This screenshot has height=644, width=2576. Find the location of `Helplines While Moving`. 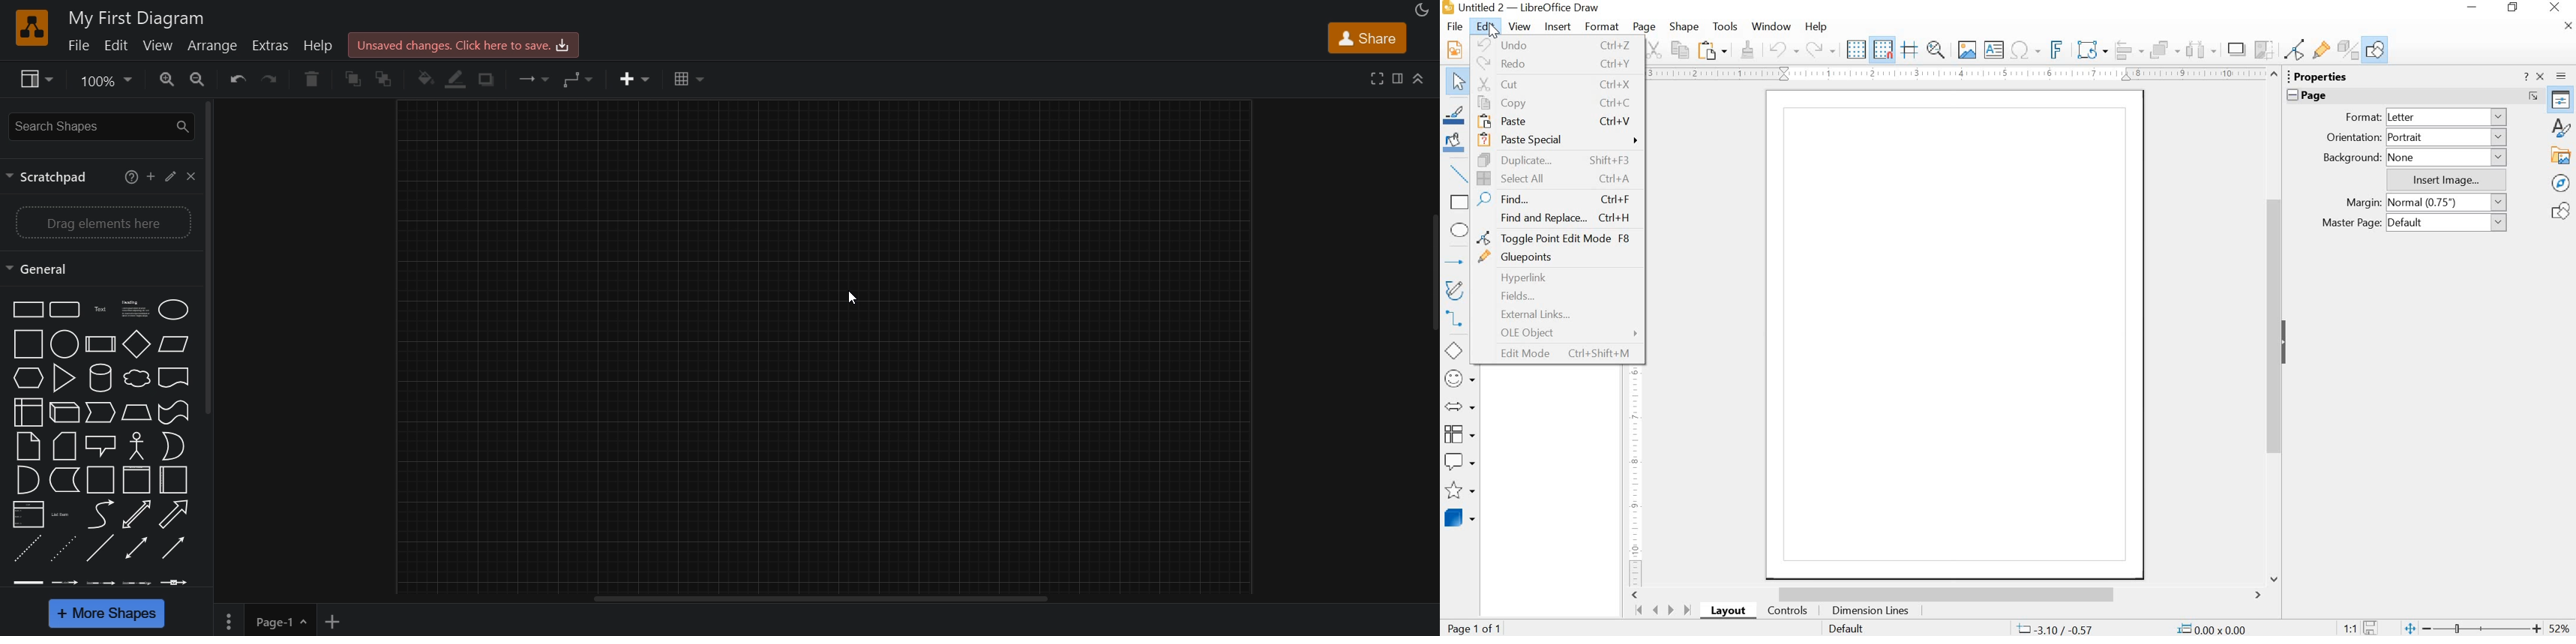

Helplines While Moving is located at coordinates (1911, 50).